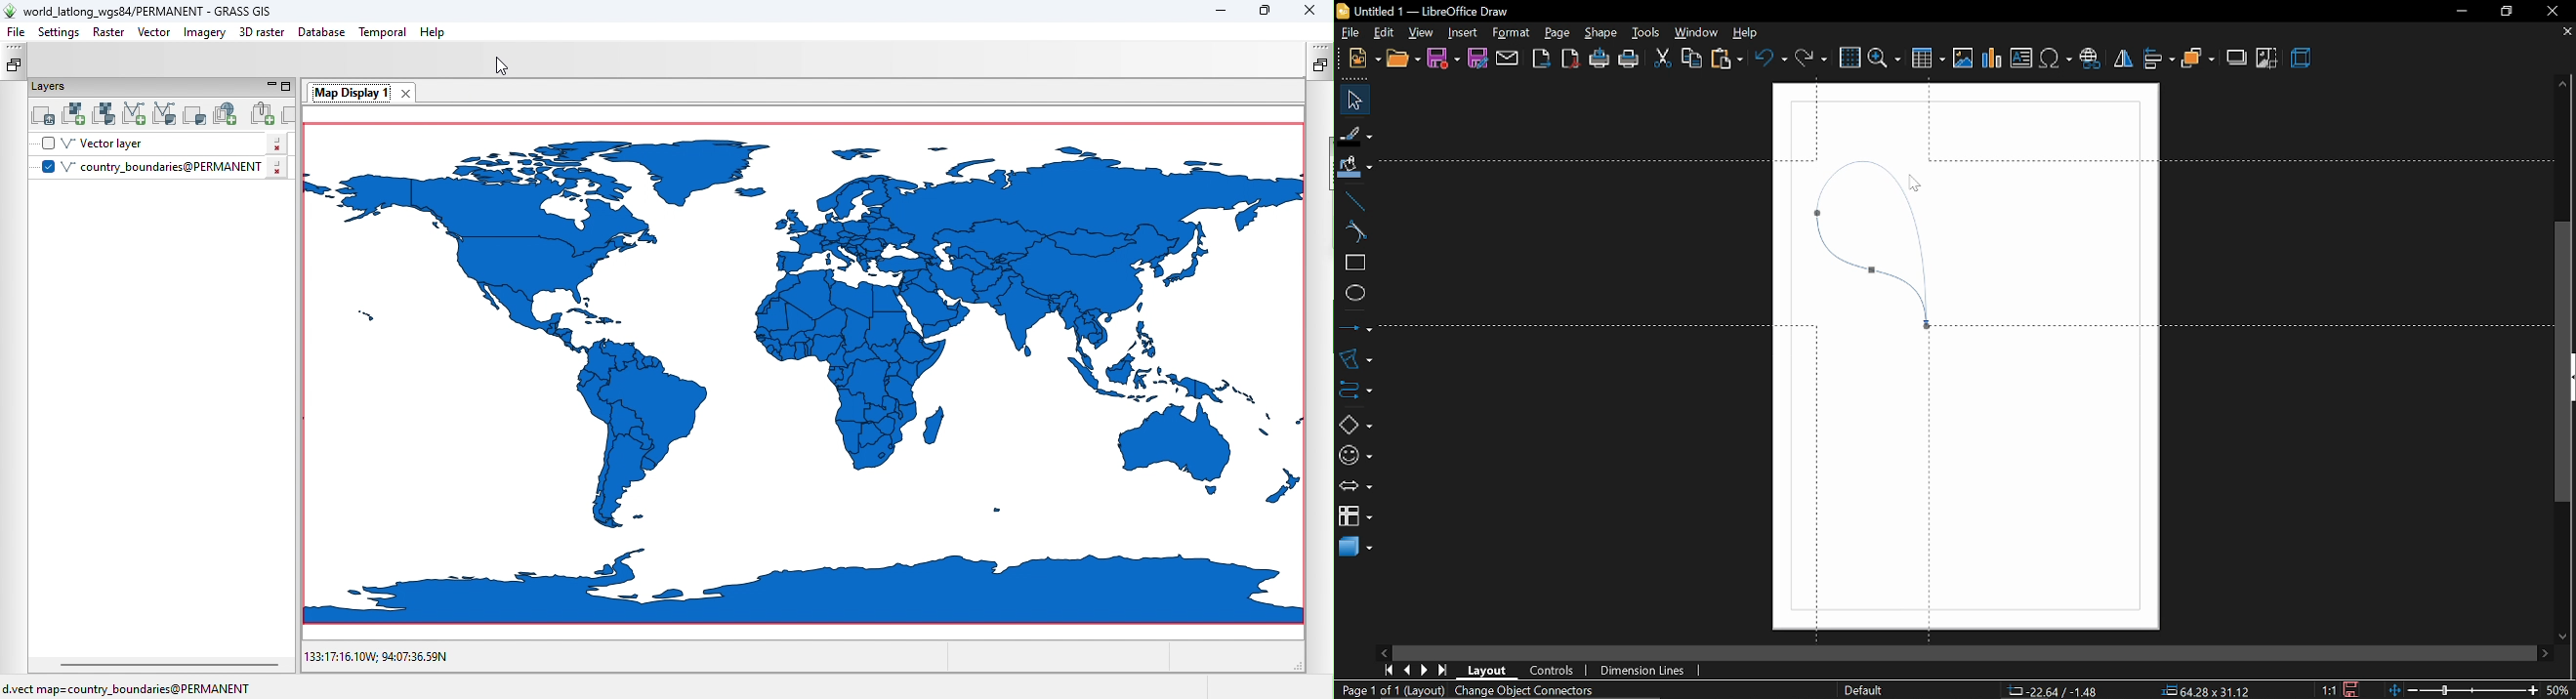  Describe the element at coordinates (2055, 59) in the screenshot. I see `Insert symbol` at that location.